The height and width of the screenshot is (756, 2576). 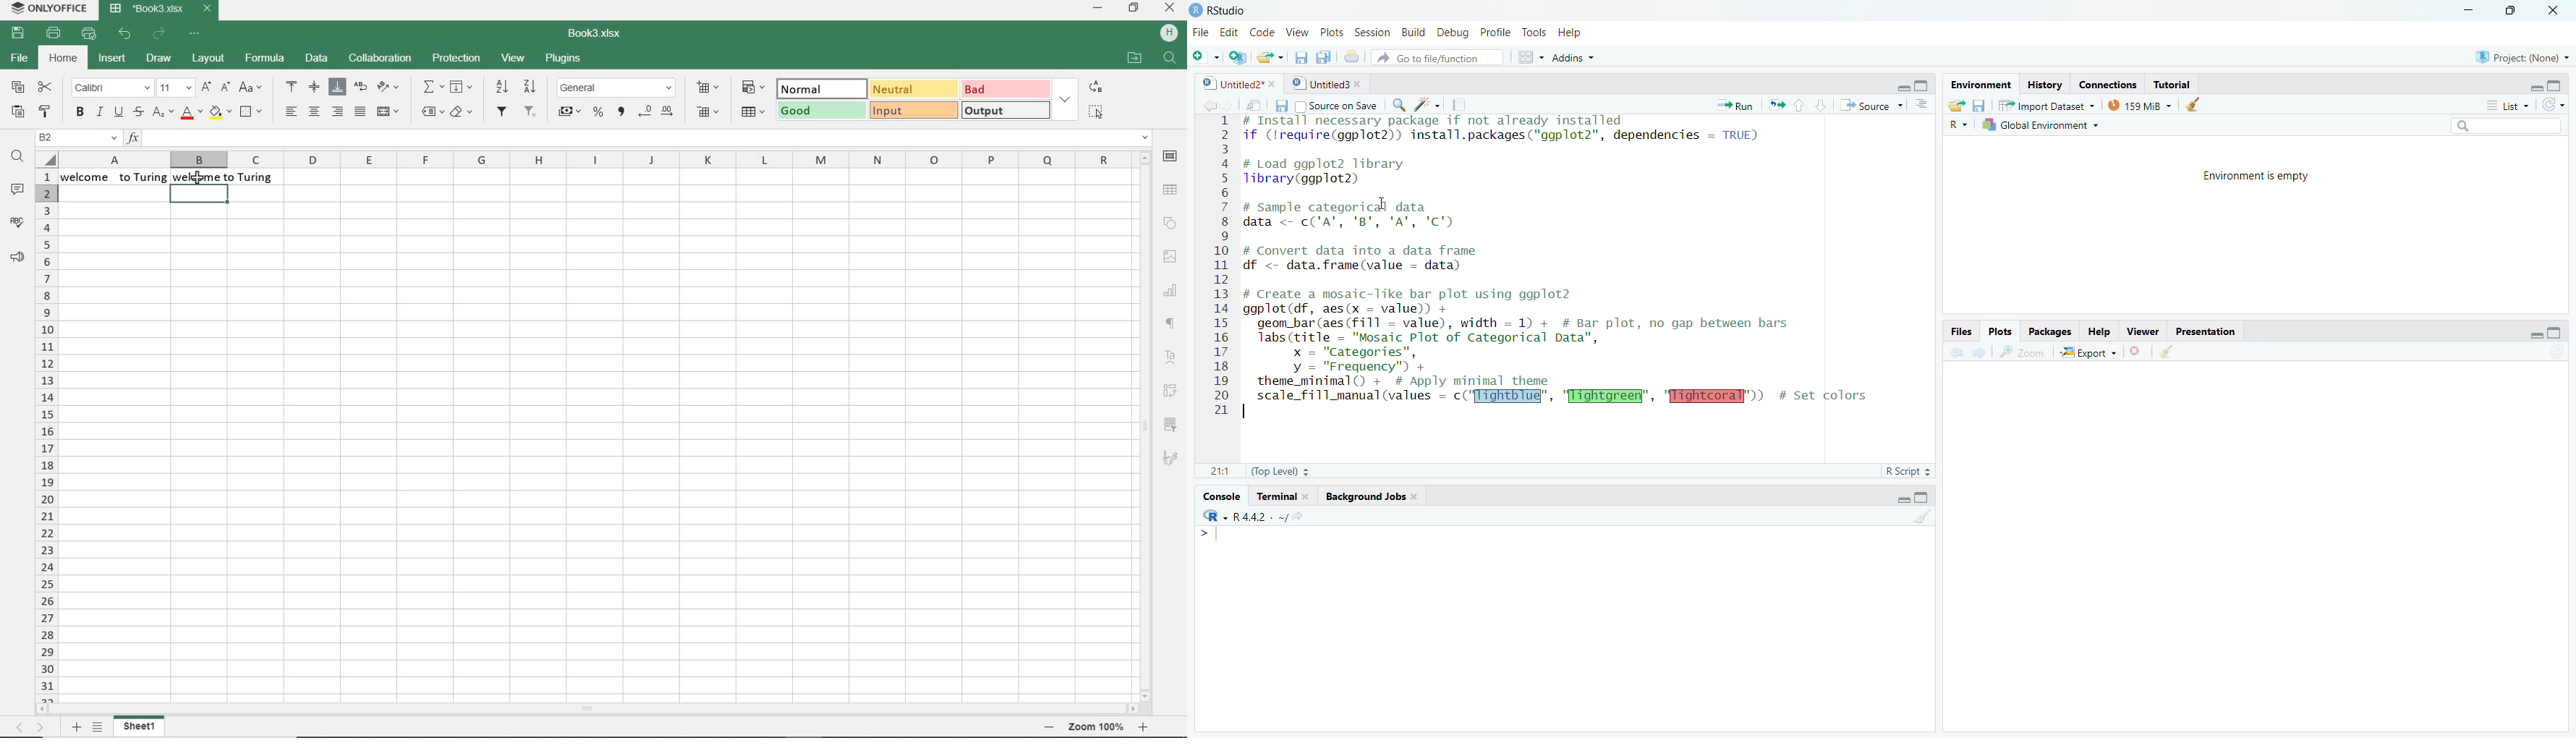 What do you see at coordinates (2089, 352) in the screenshot?
I see `Export` at bounding box center [2089, 352].